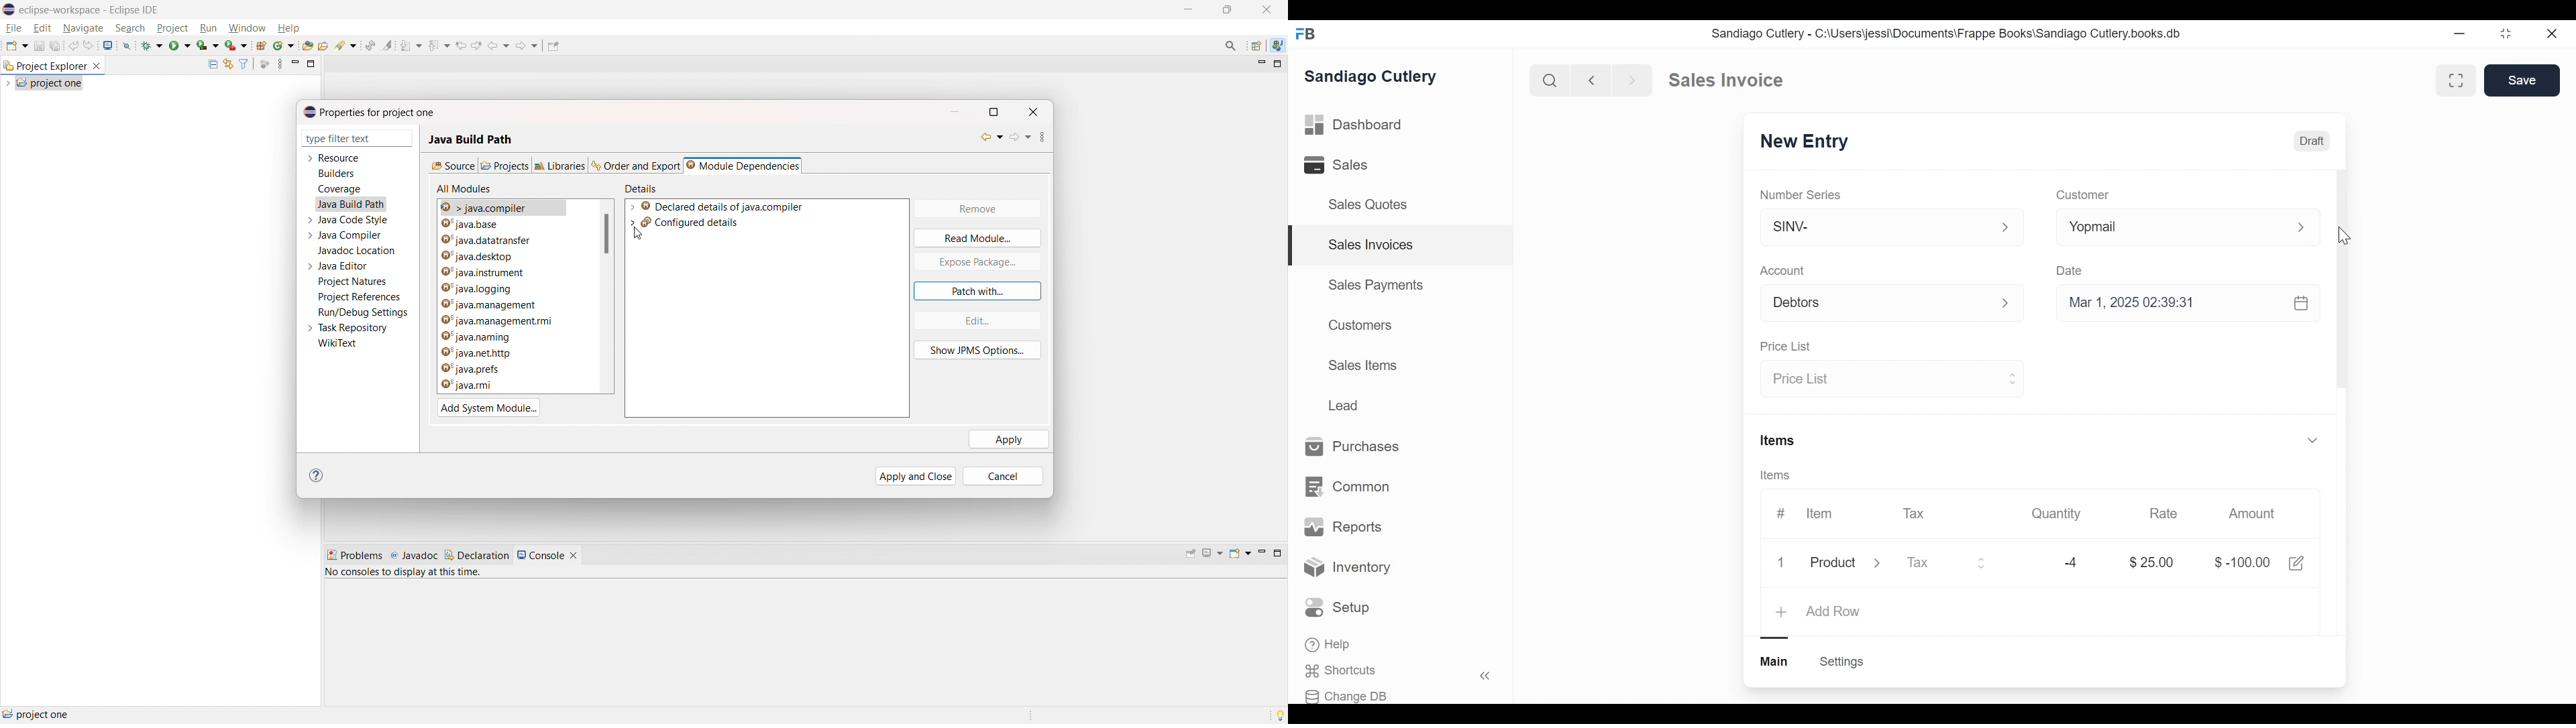 The height and width of the screenshot is (728, 2576). Describe the element at coordinates (1947, 563) in the screenshot. I see `Tax` at that location.